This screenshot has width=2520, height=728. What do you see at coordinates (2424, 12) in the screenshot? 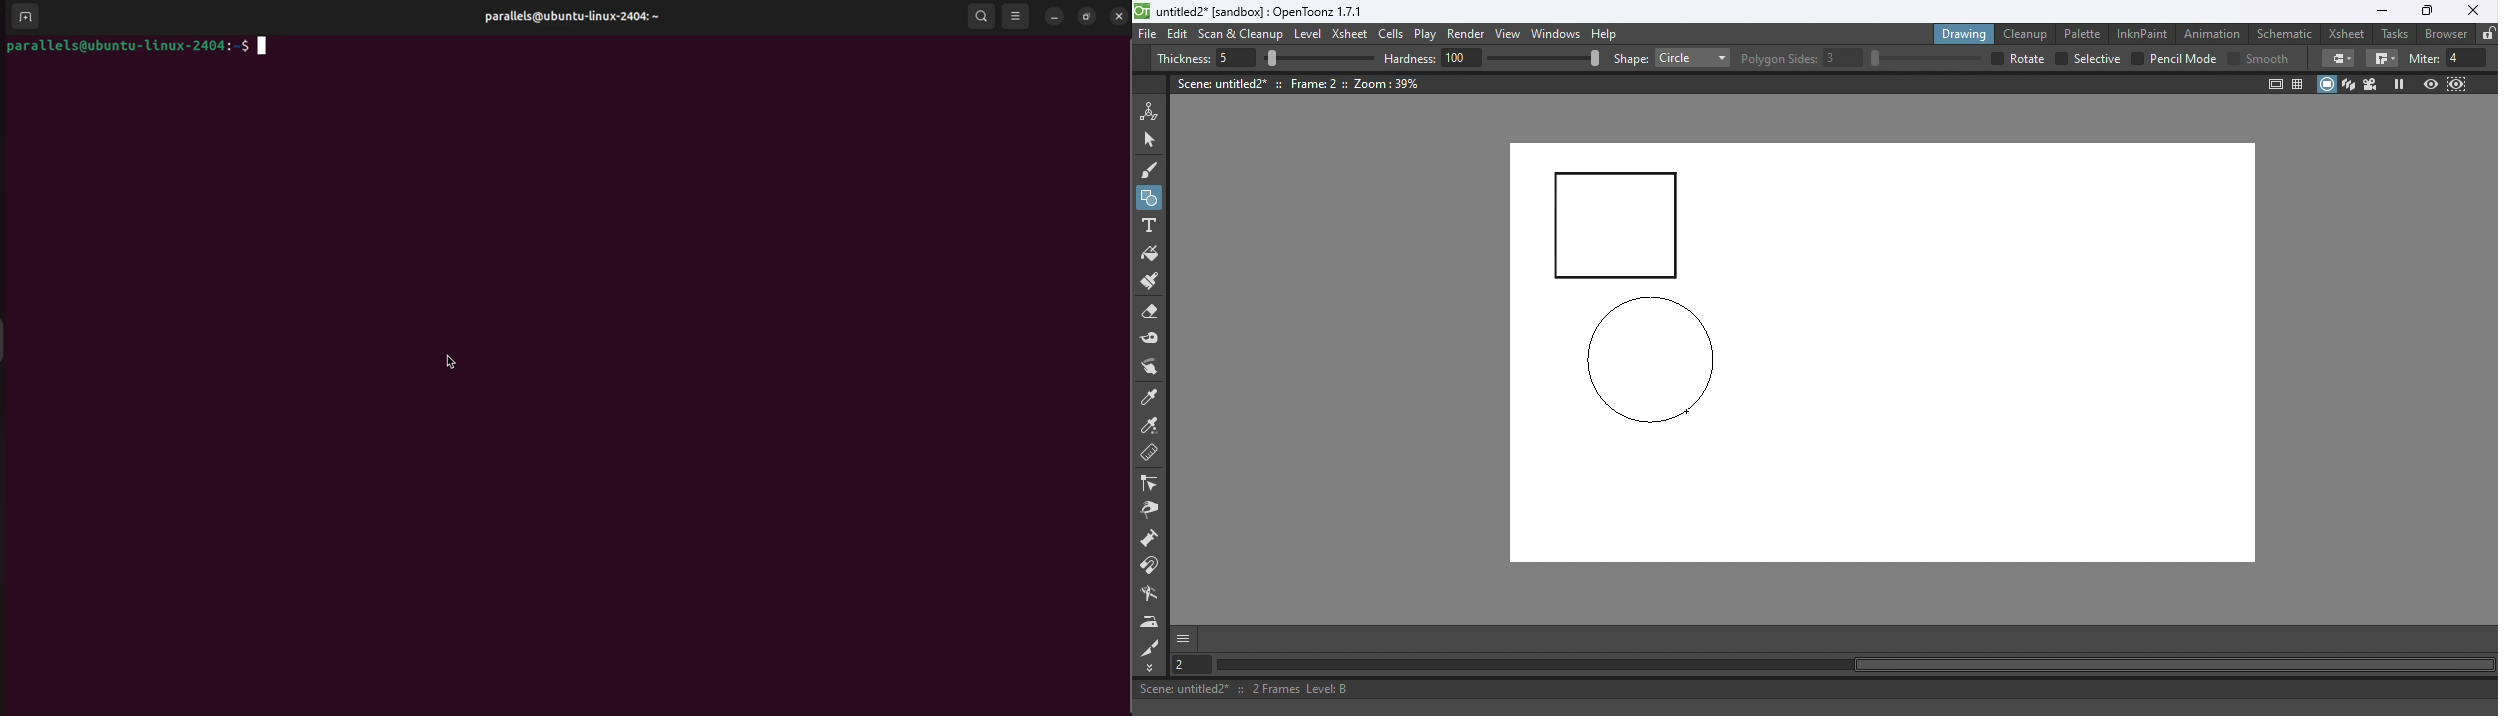
I see `Maximize` at bounding box center [2424, 12].